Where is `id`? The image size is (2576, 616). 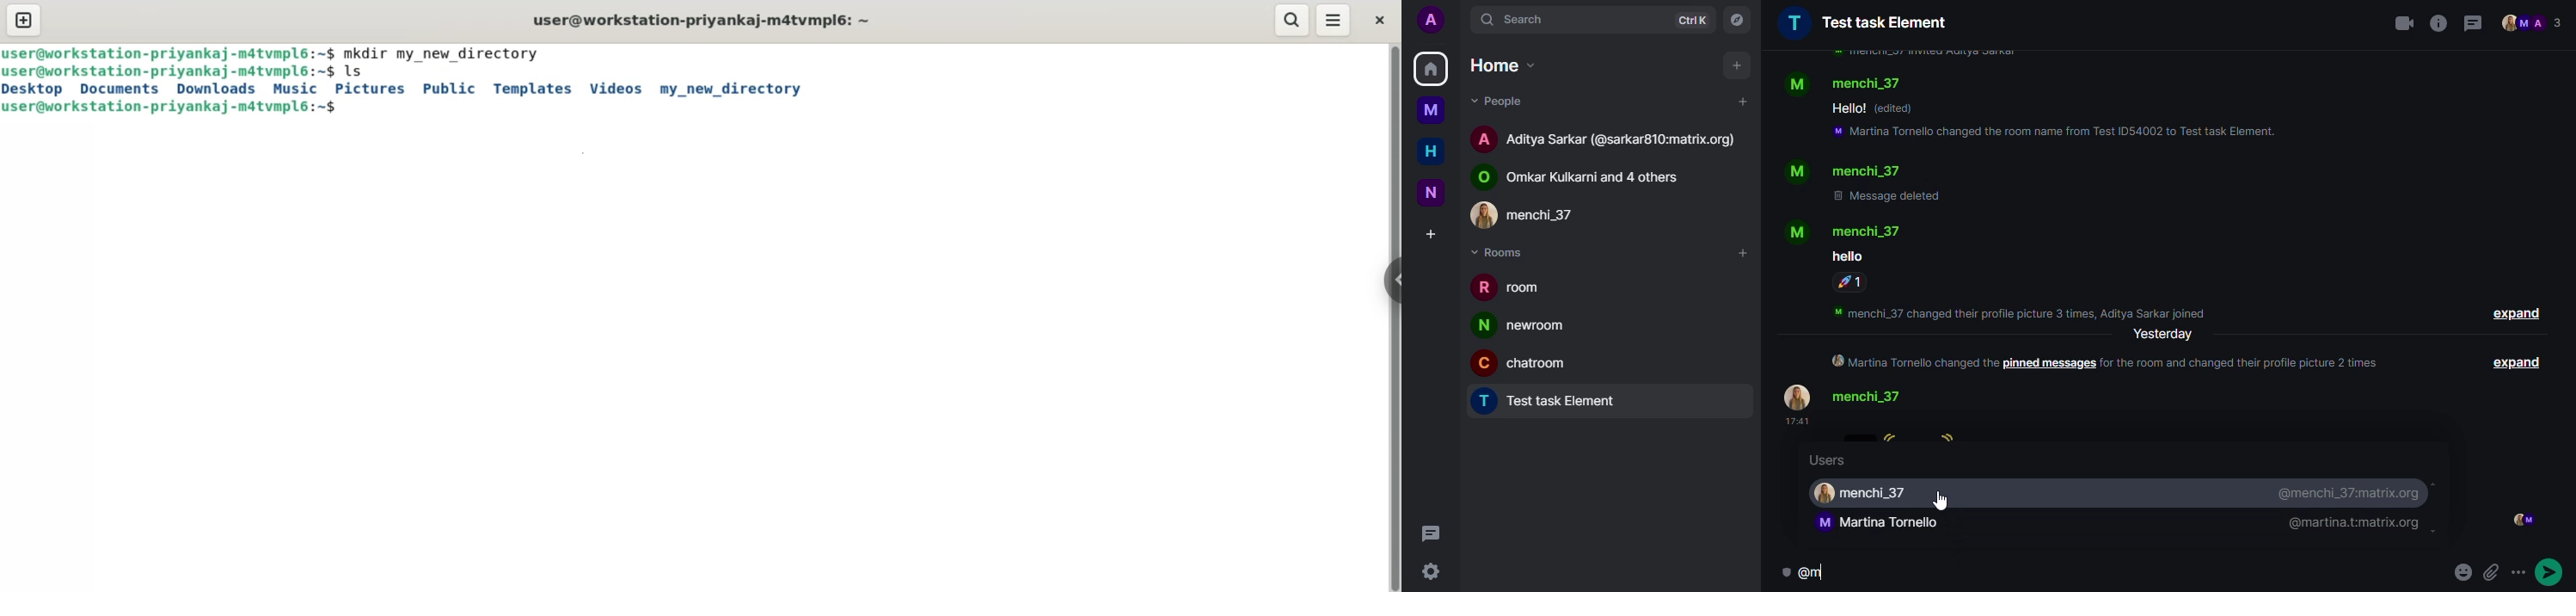
id is located at coordinates (2351, 492).